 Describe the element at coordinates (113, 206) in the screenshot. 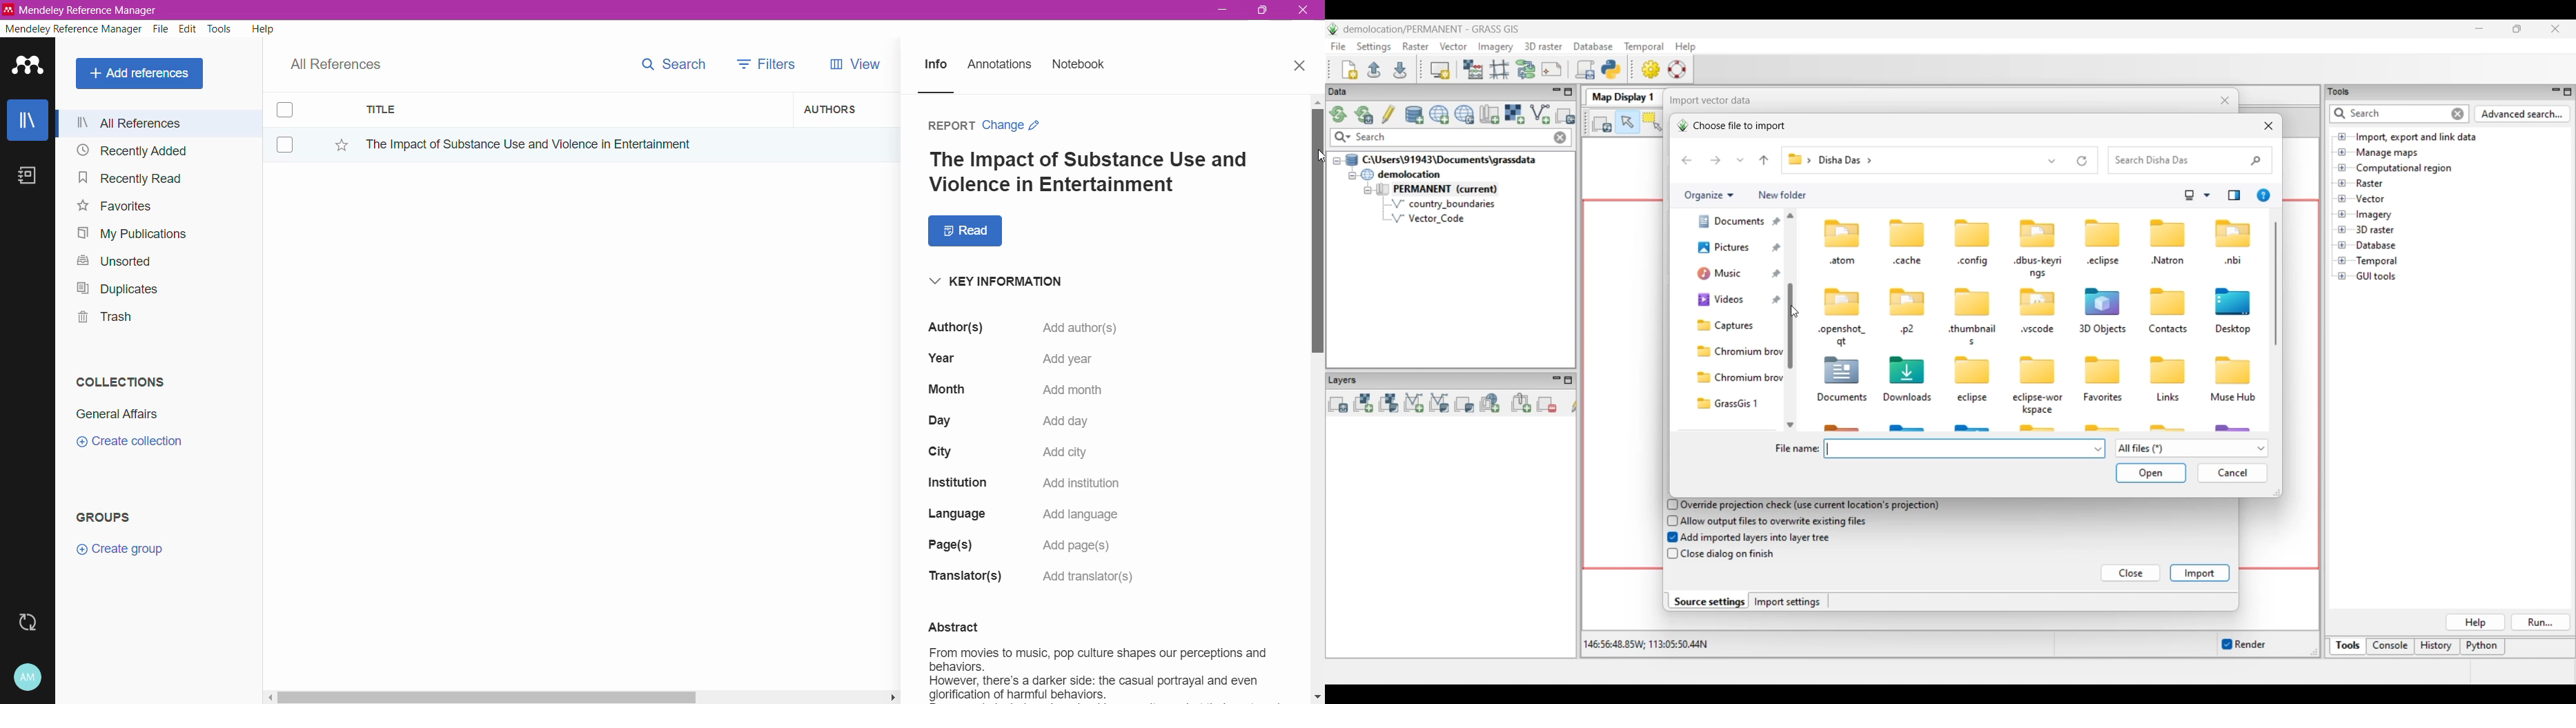

I see `Favorites` at that location.